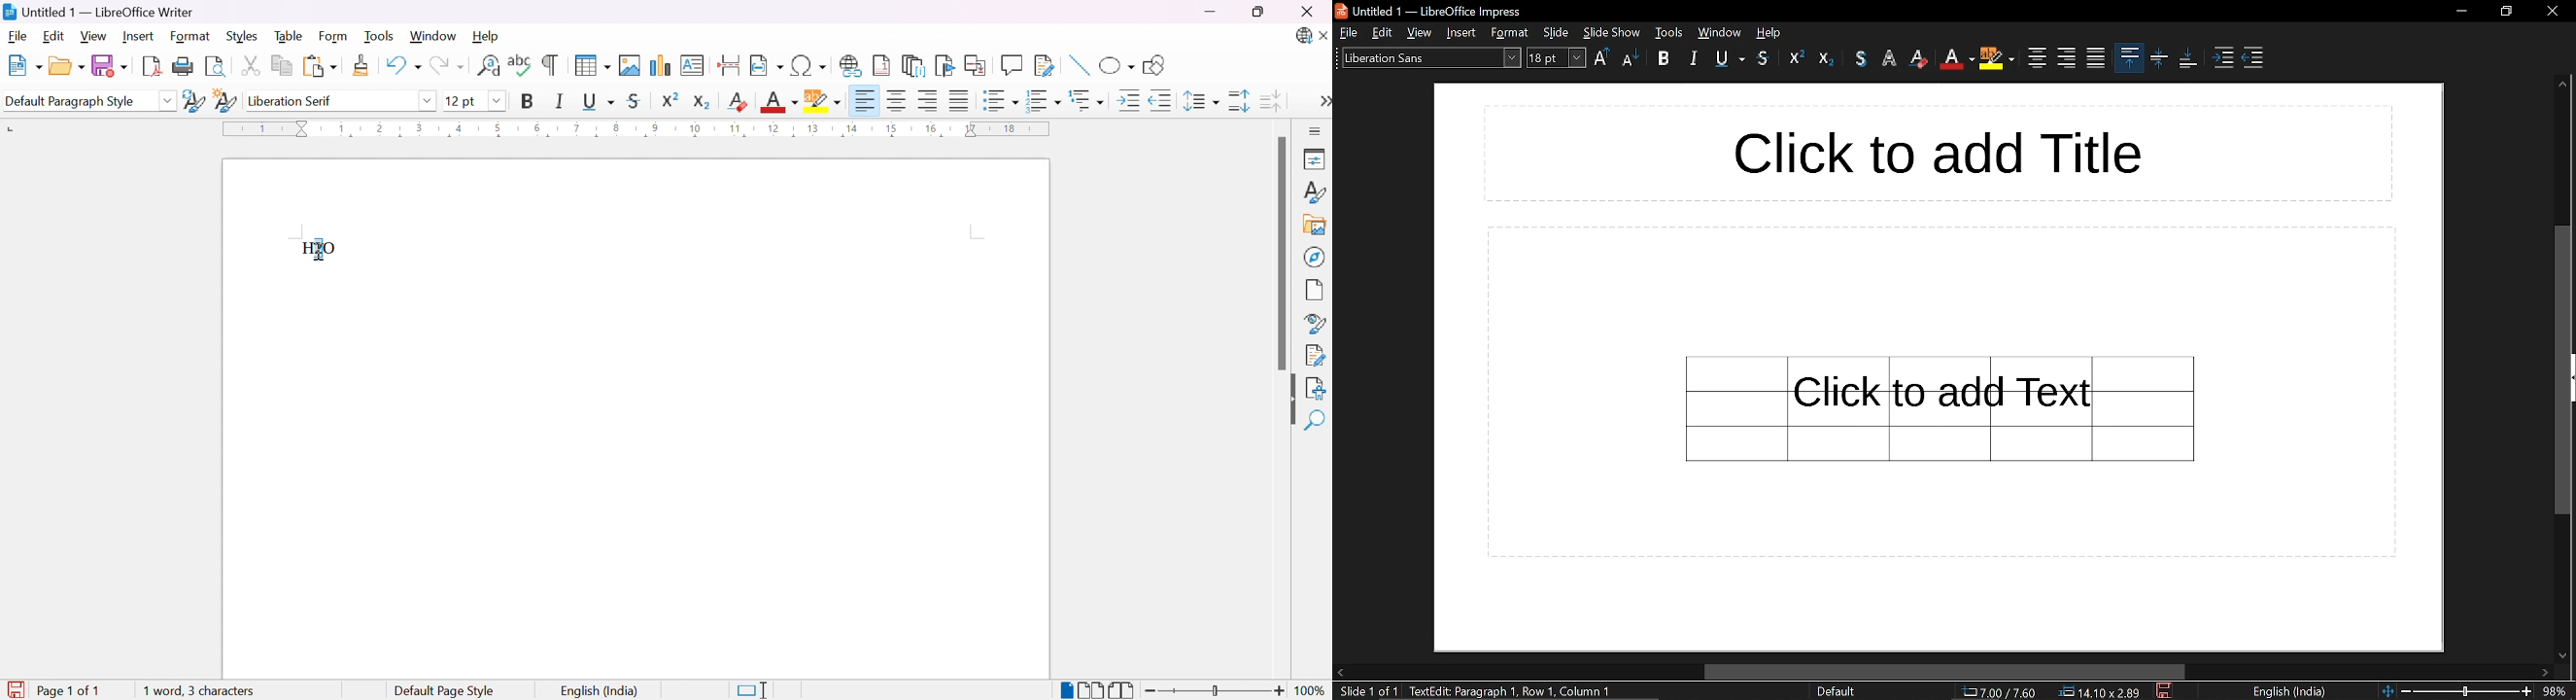  Describe the element at coordinates (1151, 691) in the screenshot. I see `Zoom out` at that location.